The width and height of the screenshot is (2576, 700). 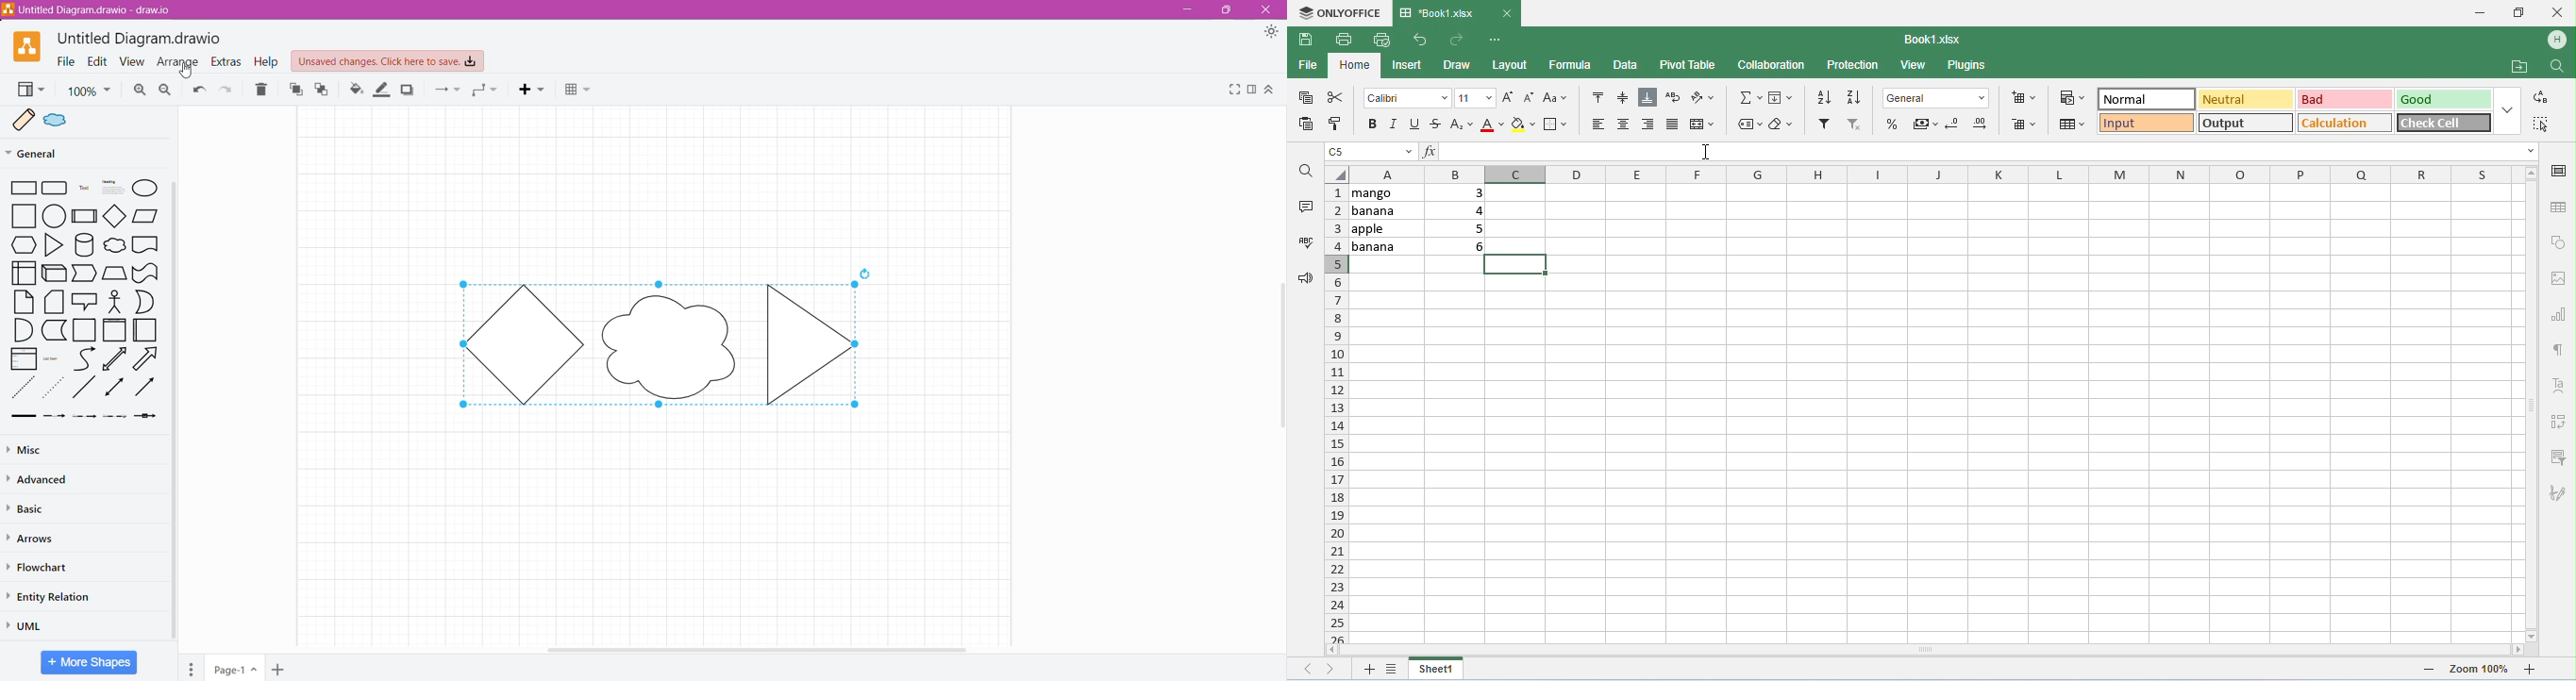 What do you see at coordinates (2538, 97) in the screenshot?
I see `replace` at bounding box center [2538, 97].